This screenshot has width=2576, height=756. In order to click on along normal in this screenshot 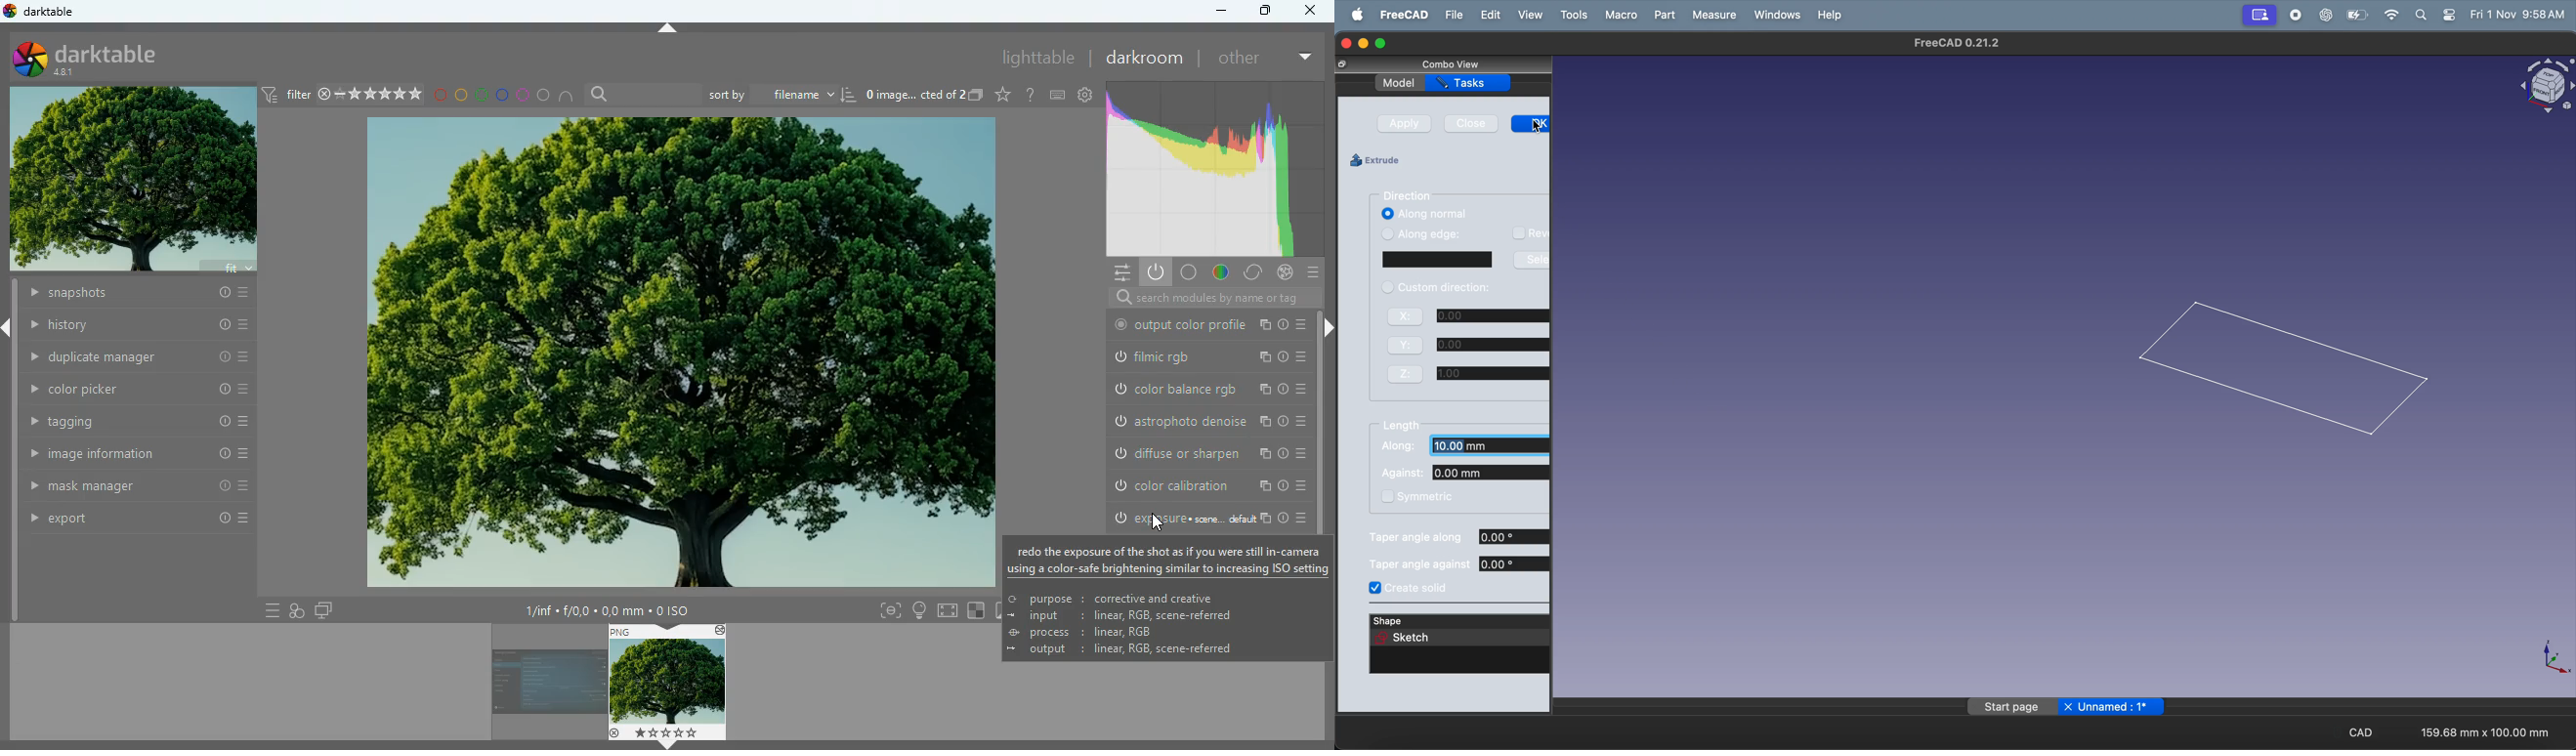, I will do `click(1427, 214)`.